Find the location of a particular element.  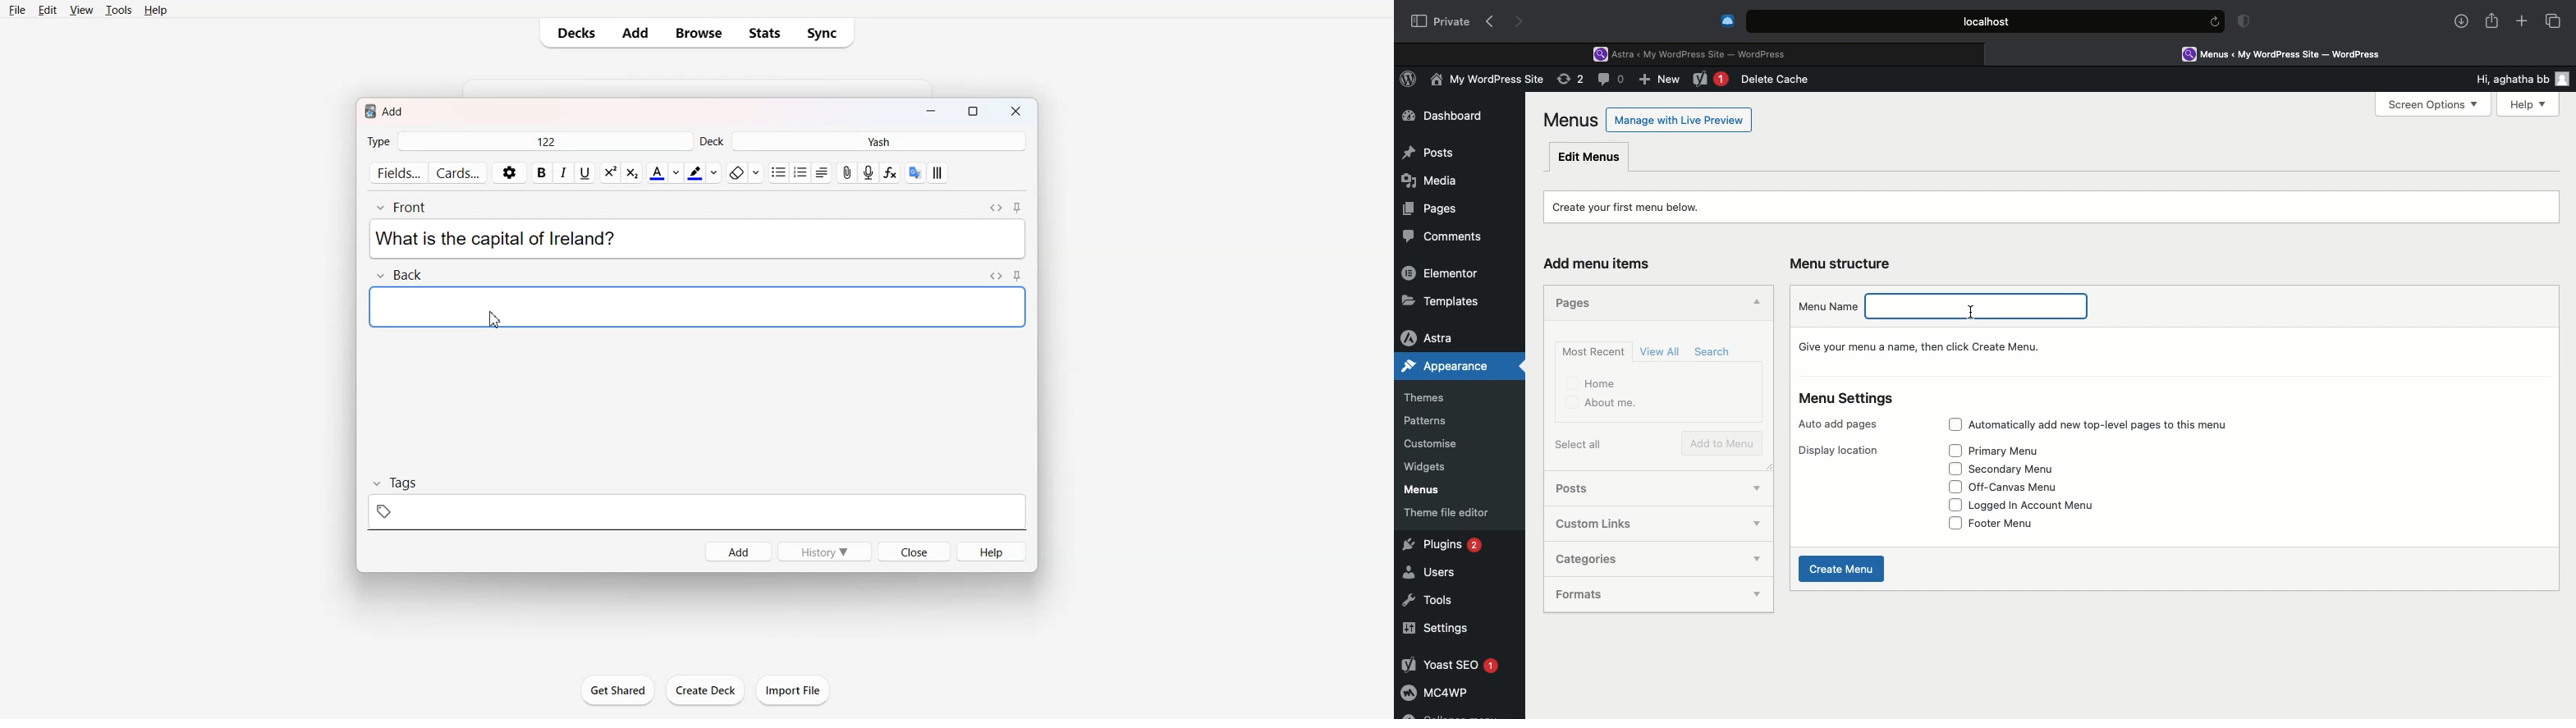

MC4WP is located at coordinates (1435, 695).